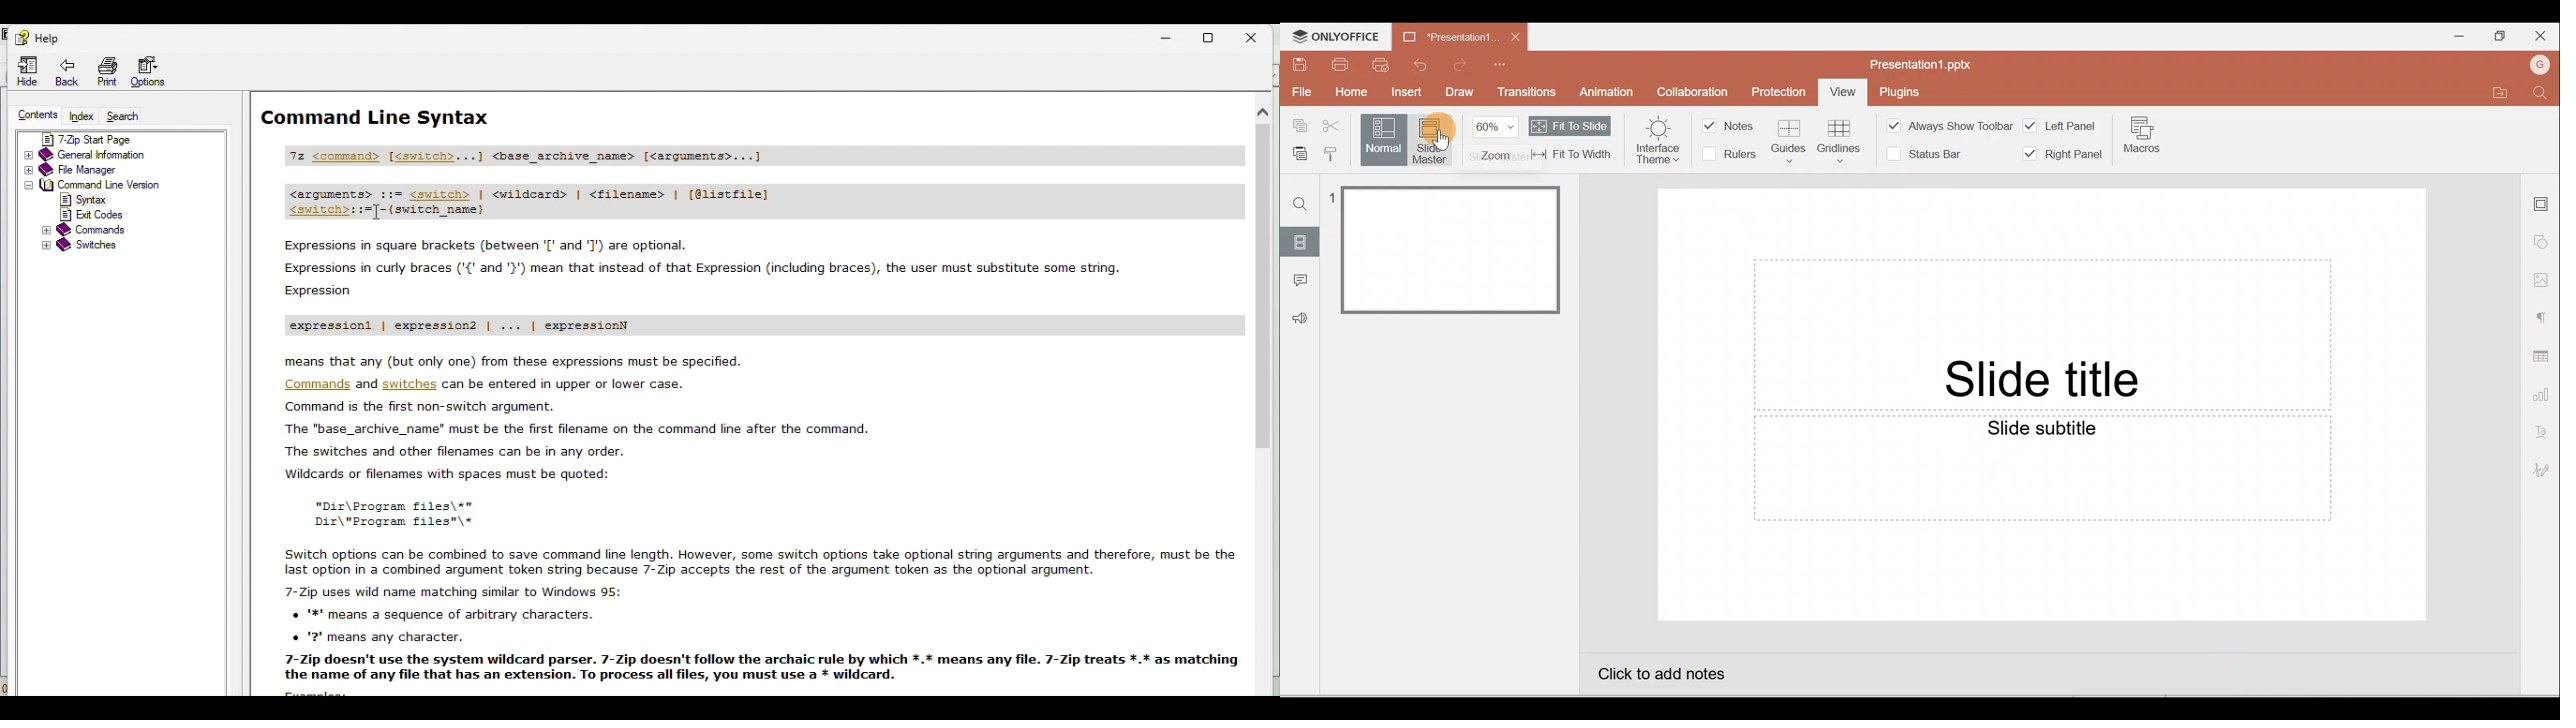 The height and width of the screenshot is (728, 2576). What do you see at coordinates (2543, 473) in the screenshot?
I see `Signature settings` at bounding box center [2543, 473].